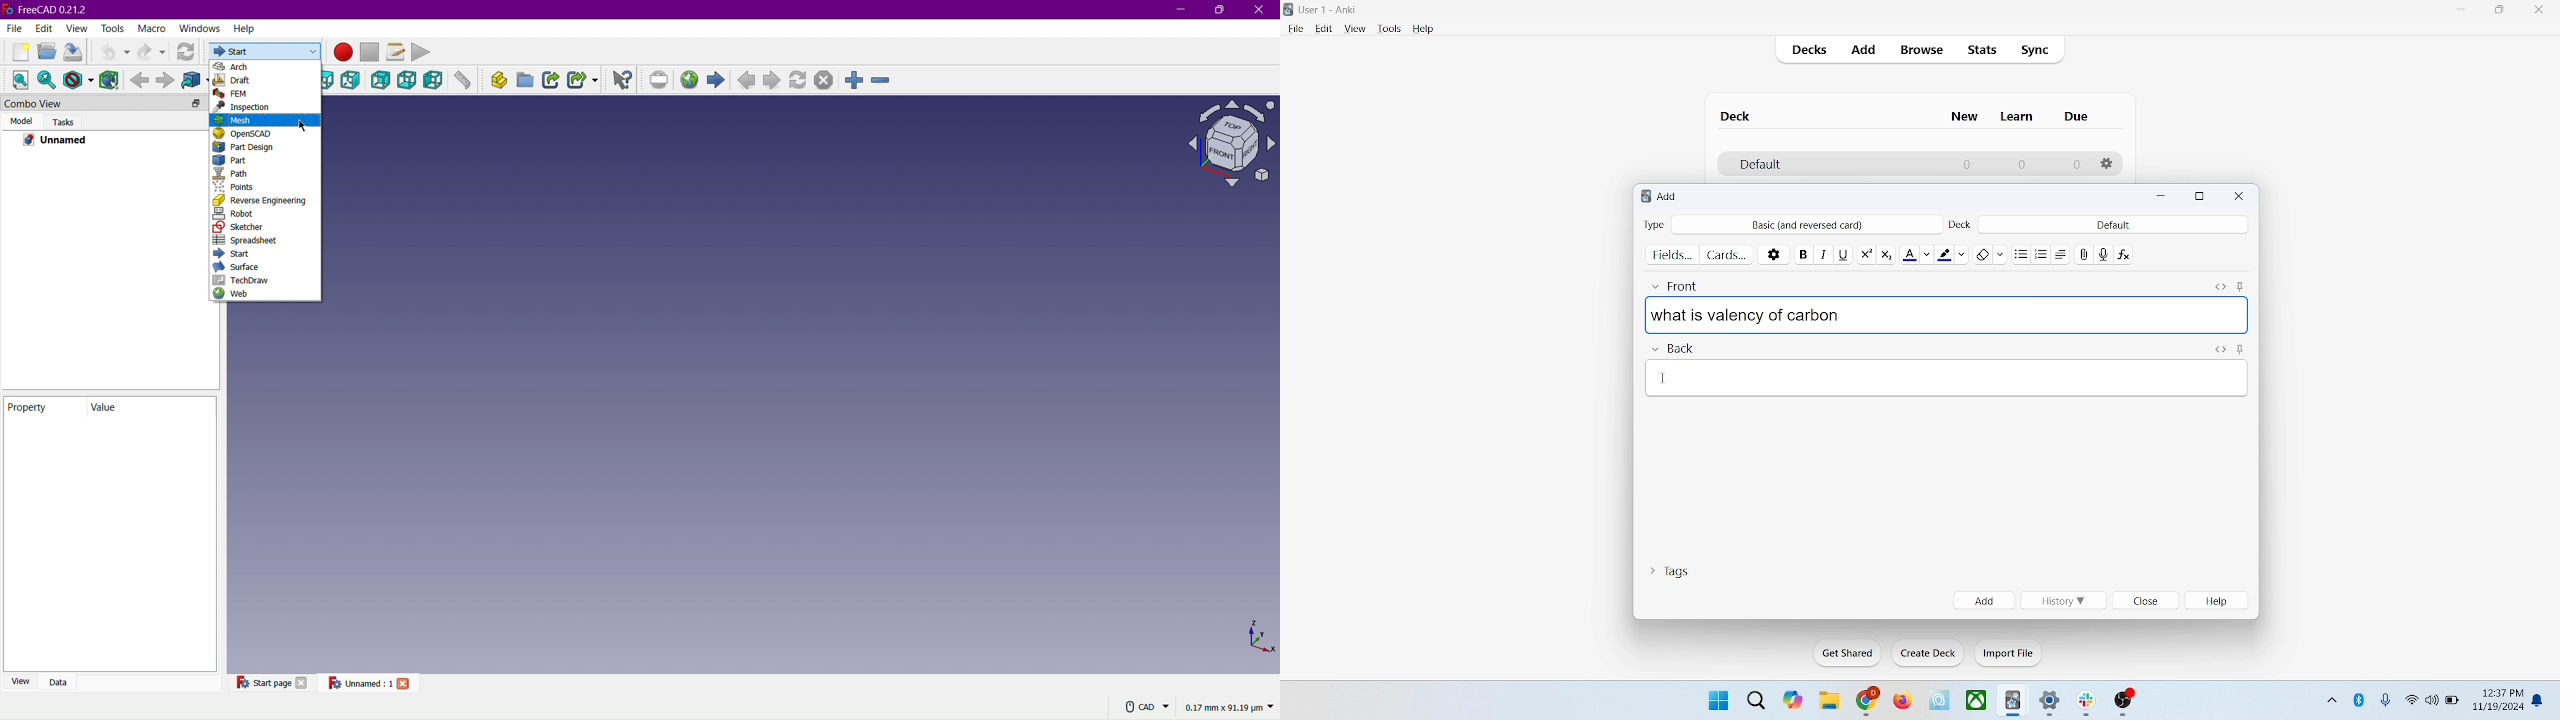  I want to click on alignment, so click(2066, 254).